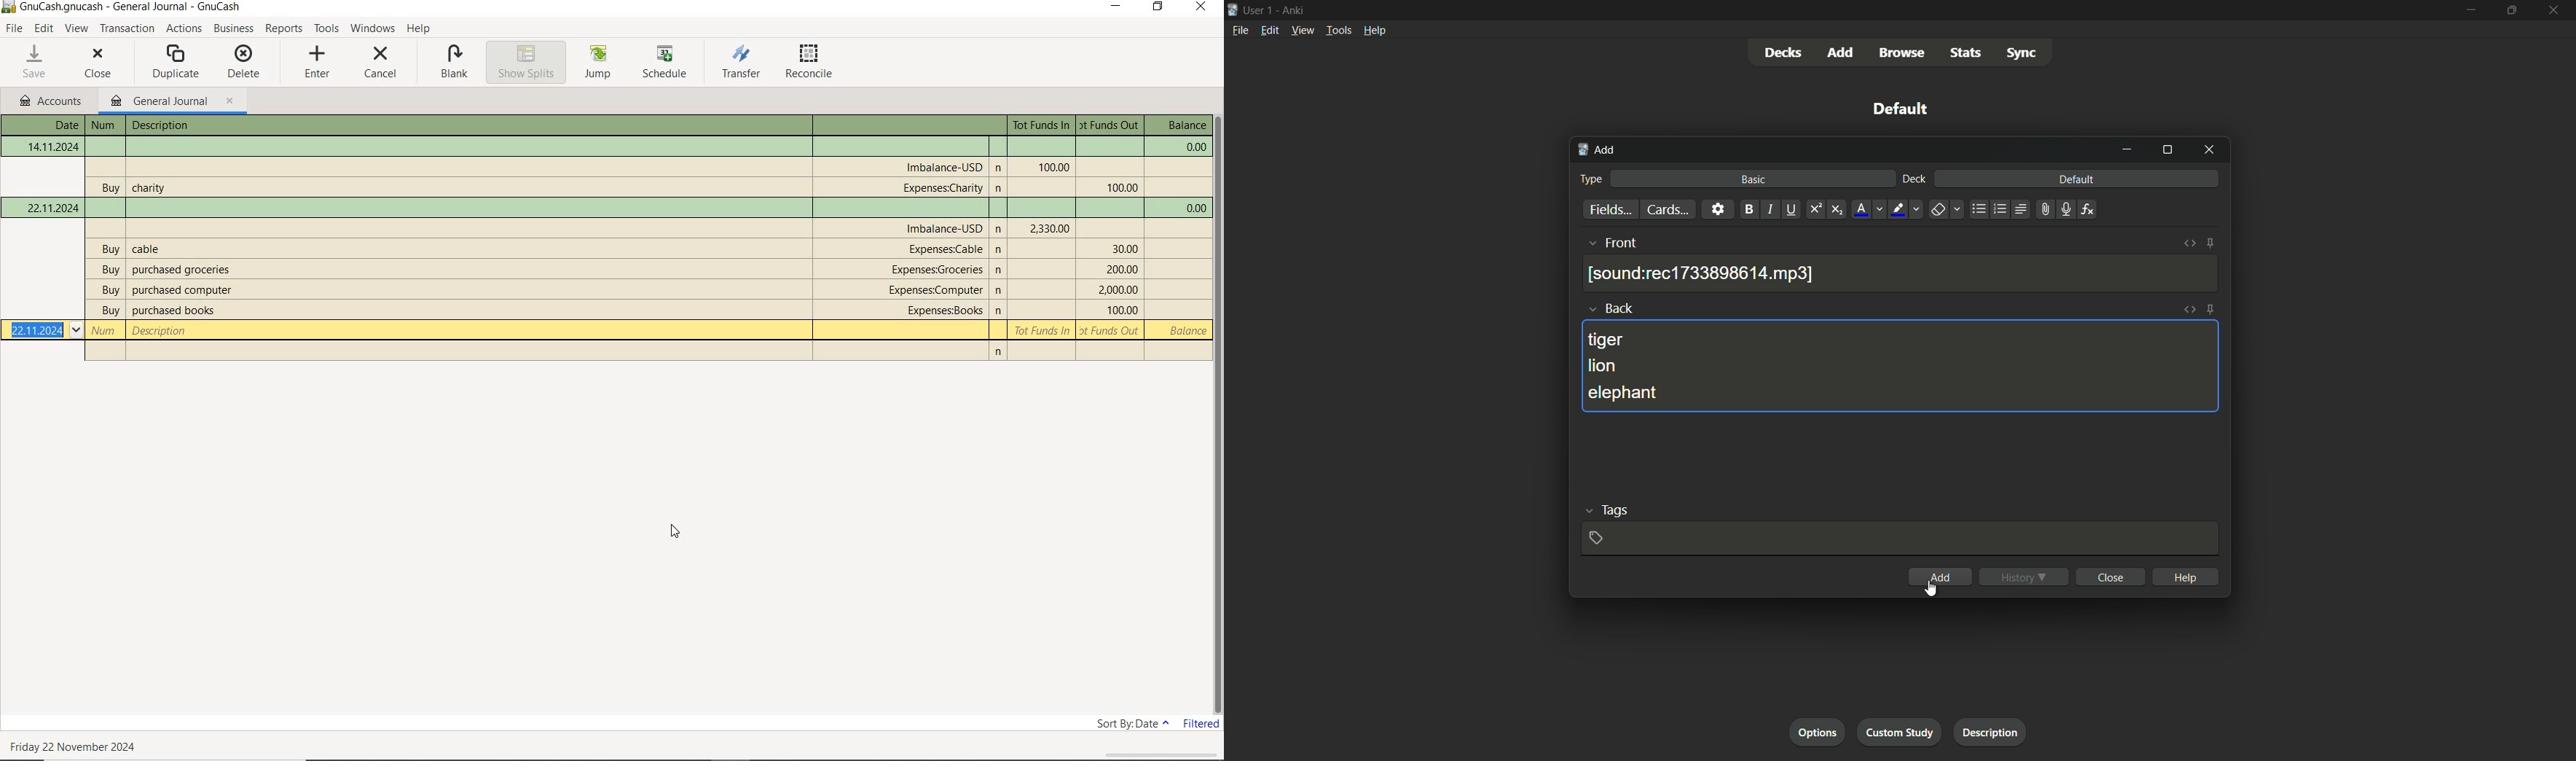 The width and height of the screenshot is (2576, 784). What do you see at coordinates (1199, 727) in the screenshot?
I see `FILTERED` at bounding box center [1199, 727].